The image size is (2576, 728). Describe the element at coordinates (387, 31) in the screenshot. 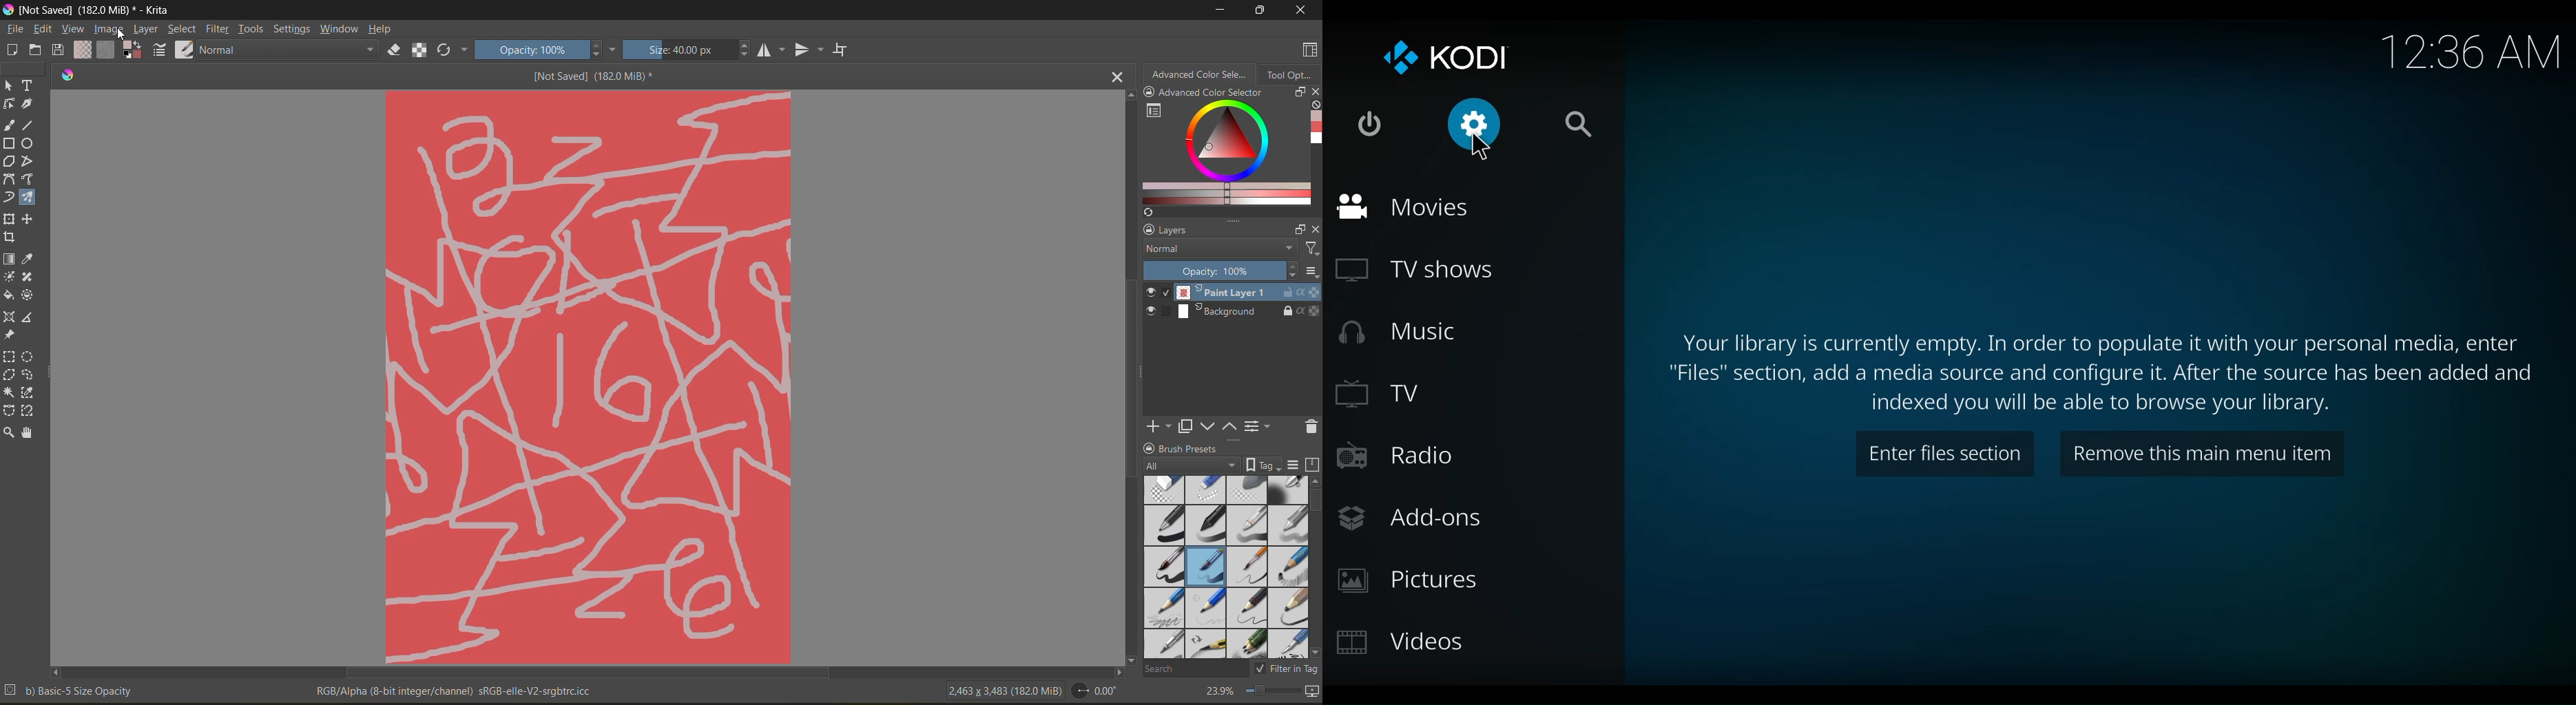

I see `help` at that location.